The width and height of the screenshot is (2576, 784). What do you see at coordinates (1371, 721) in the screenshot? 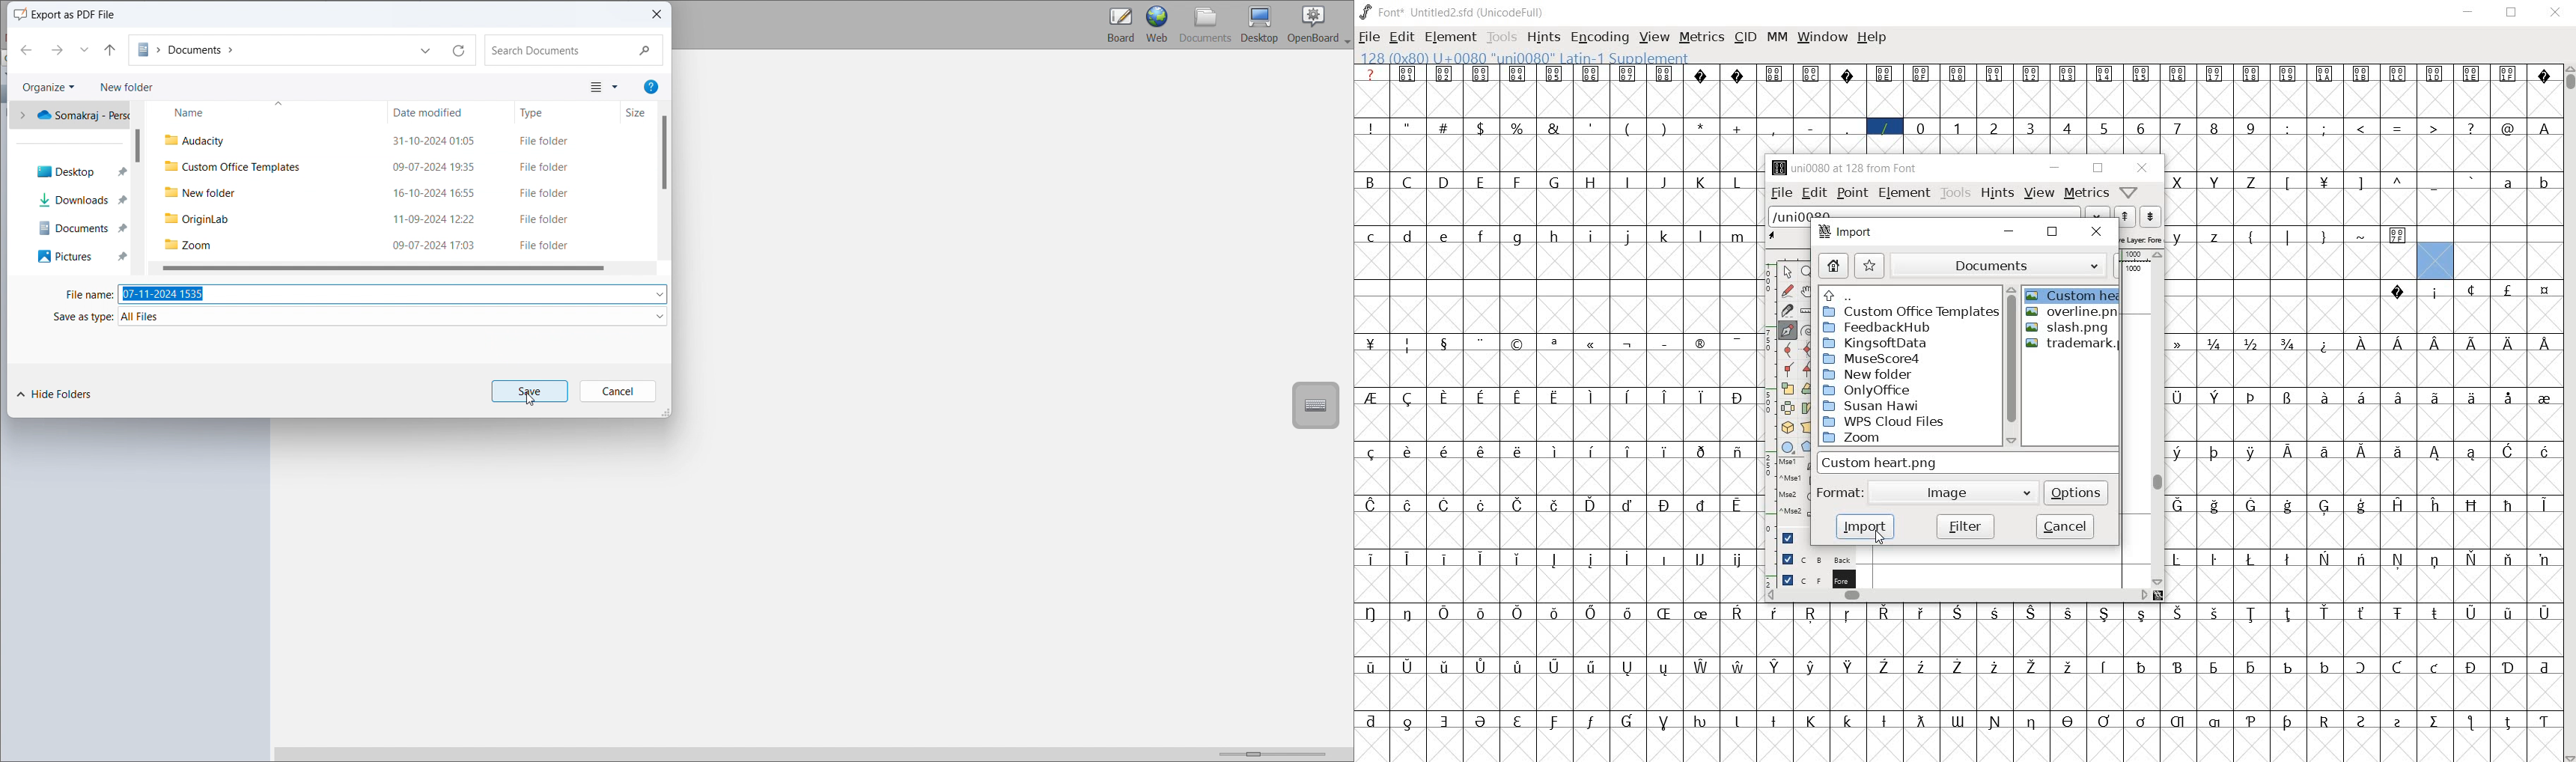
I see `glyph` at bounding box center [1371, 721].